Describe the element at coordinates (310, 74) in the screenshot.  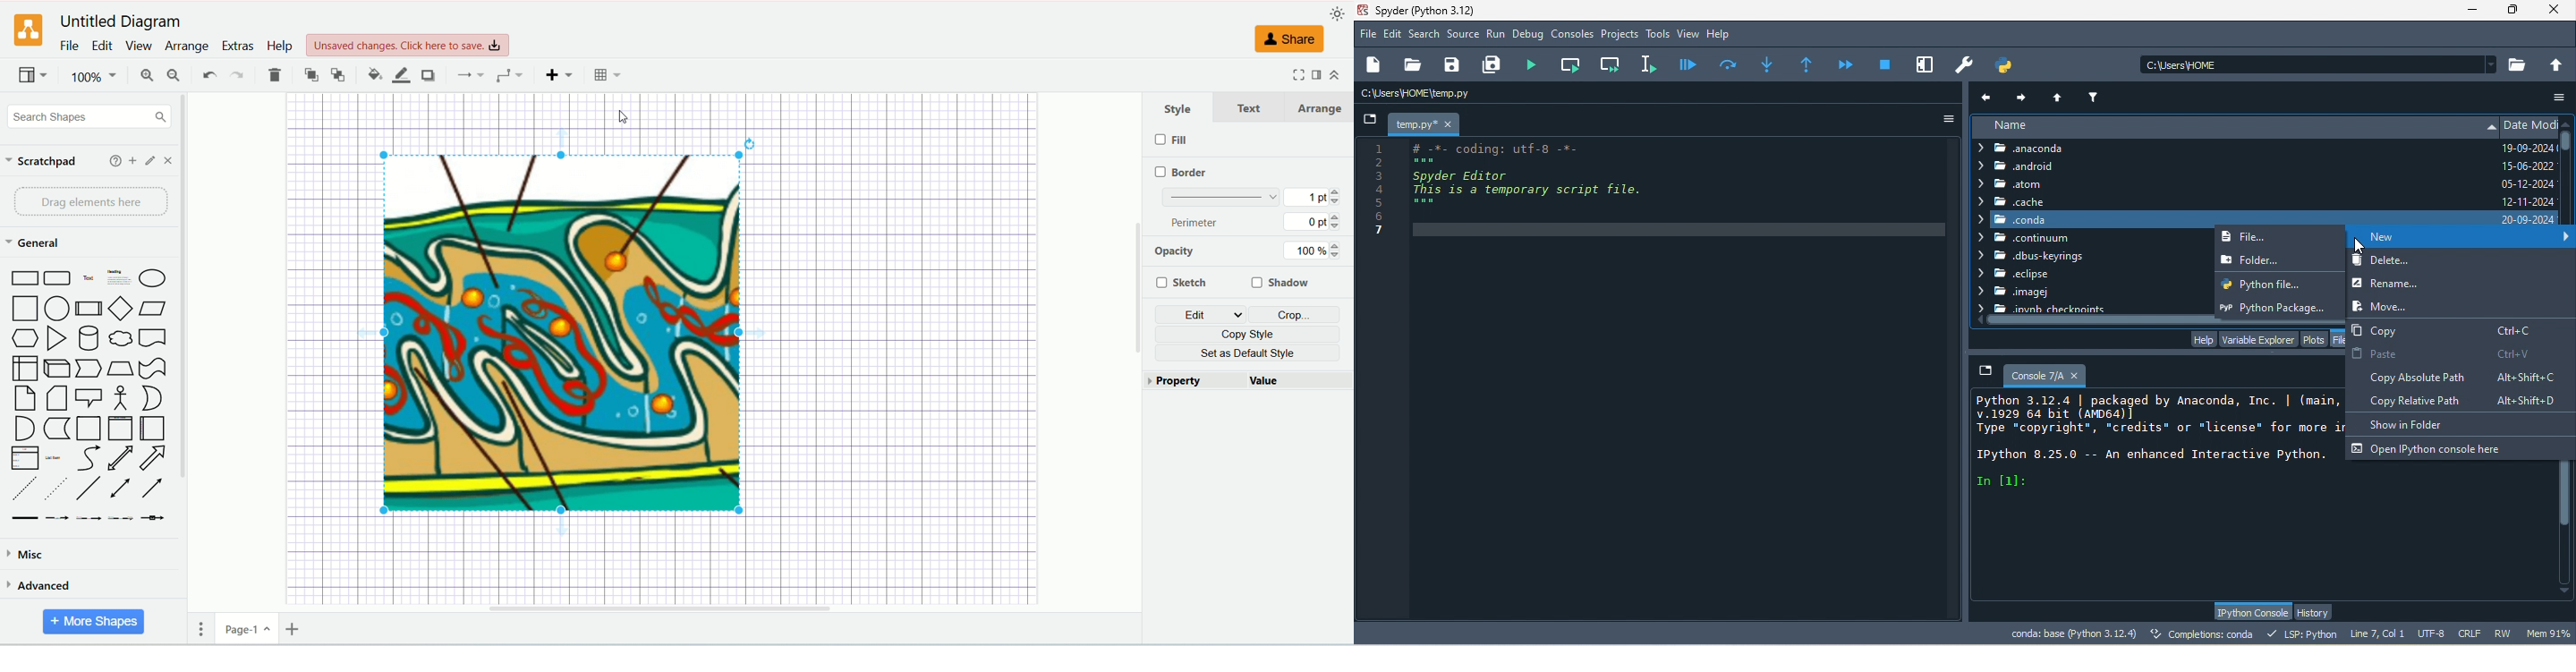
I see `to front` at that location.